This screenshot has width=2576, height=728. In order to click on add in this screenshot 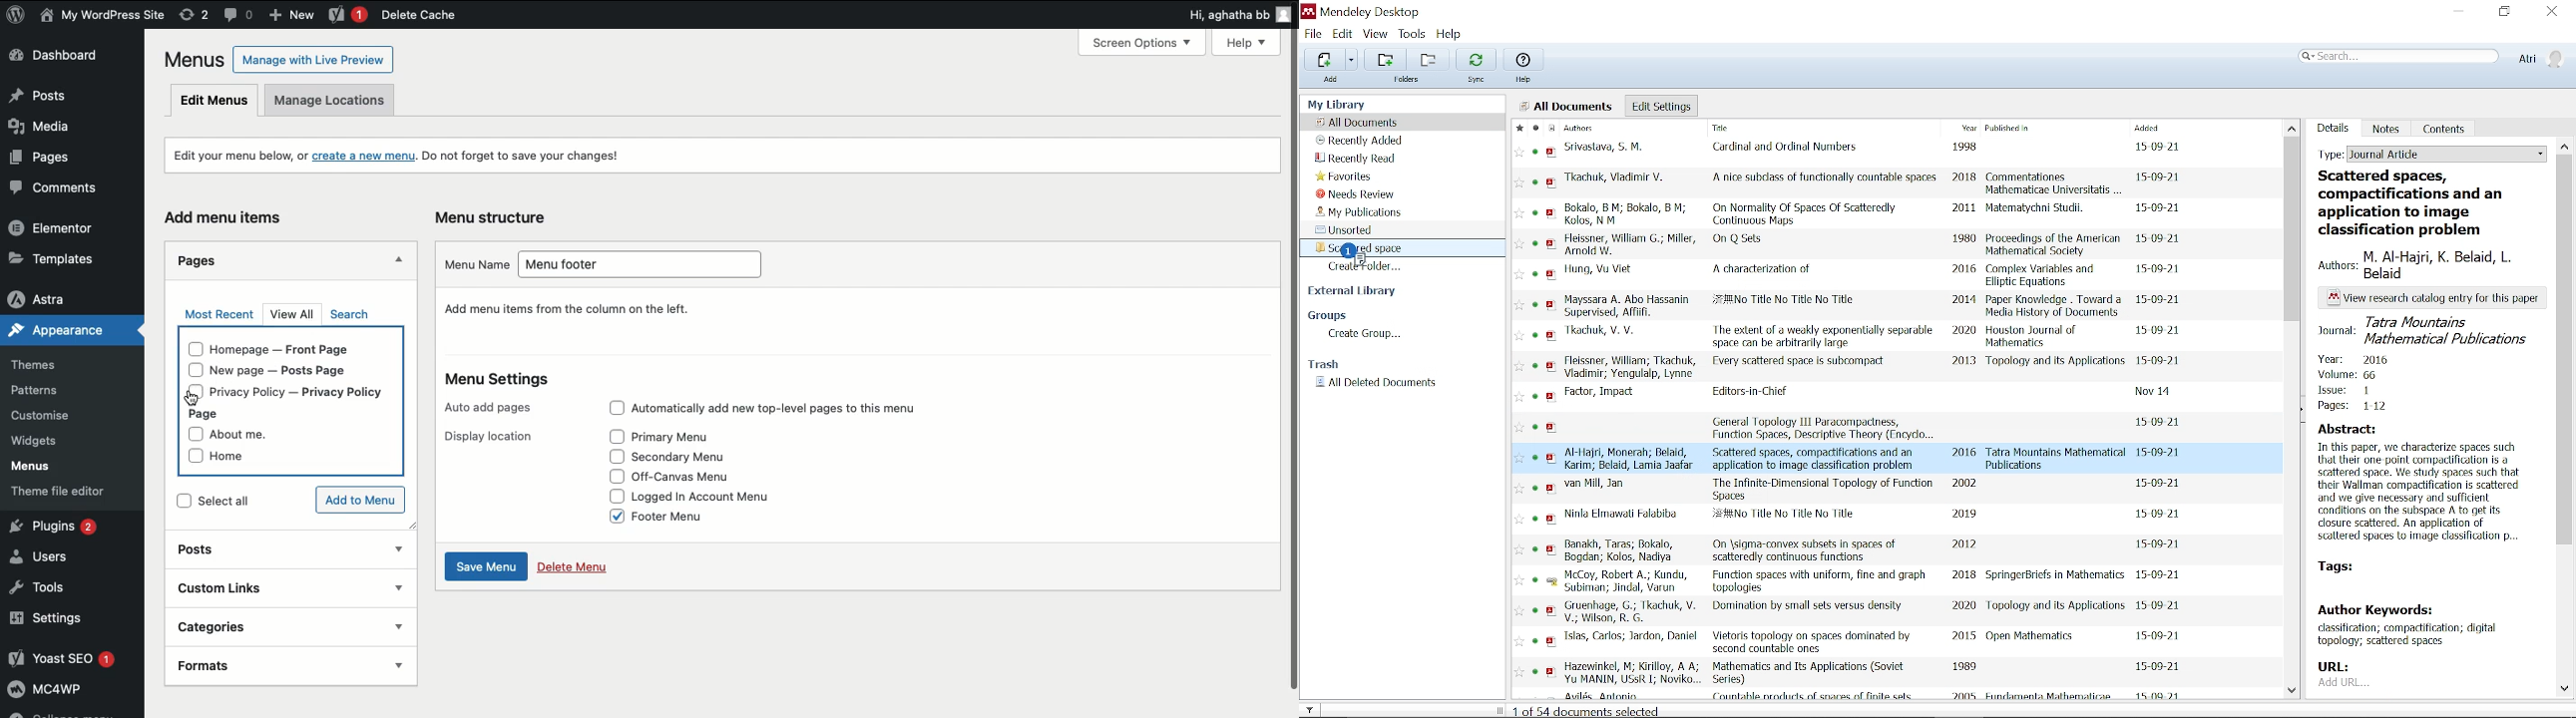, I will do `click(1331, 80)`.